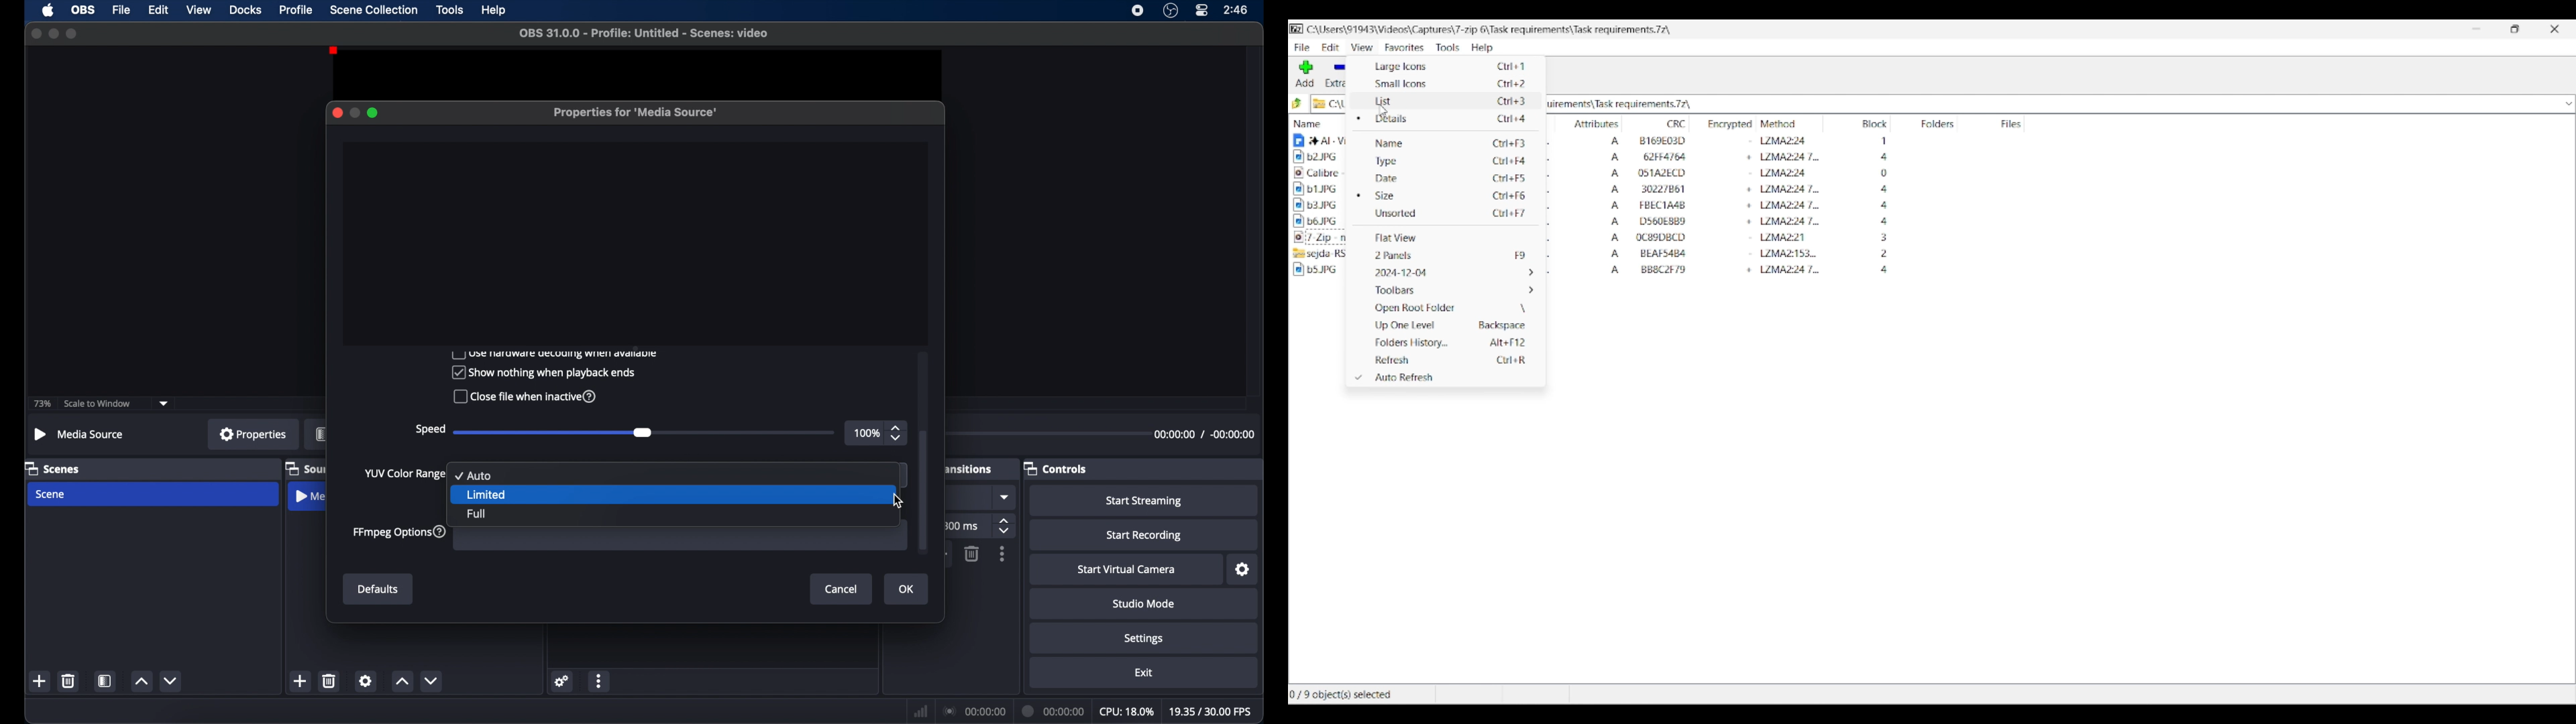  Describe the element at coordinates (337, 113) in the screenshot. I see `close` at that location.